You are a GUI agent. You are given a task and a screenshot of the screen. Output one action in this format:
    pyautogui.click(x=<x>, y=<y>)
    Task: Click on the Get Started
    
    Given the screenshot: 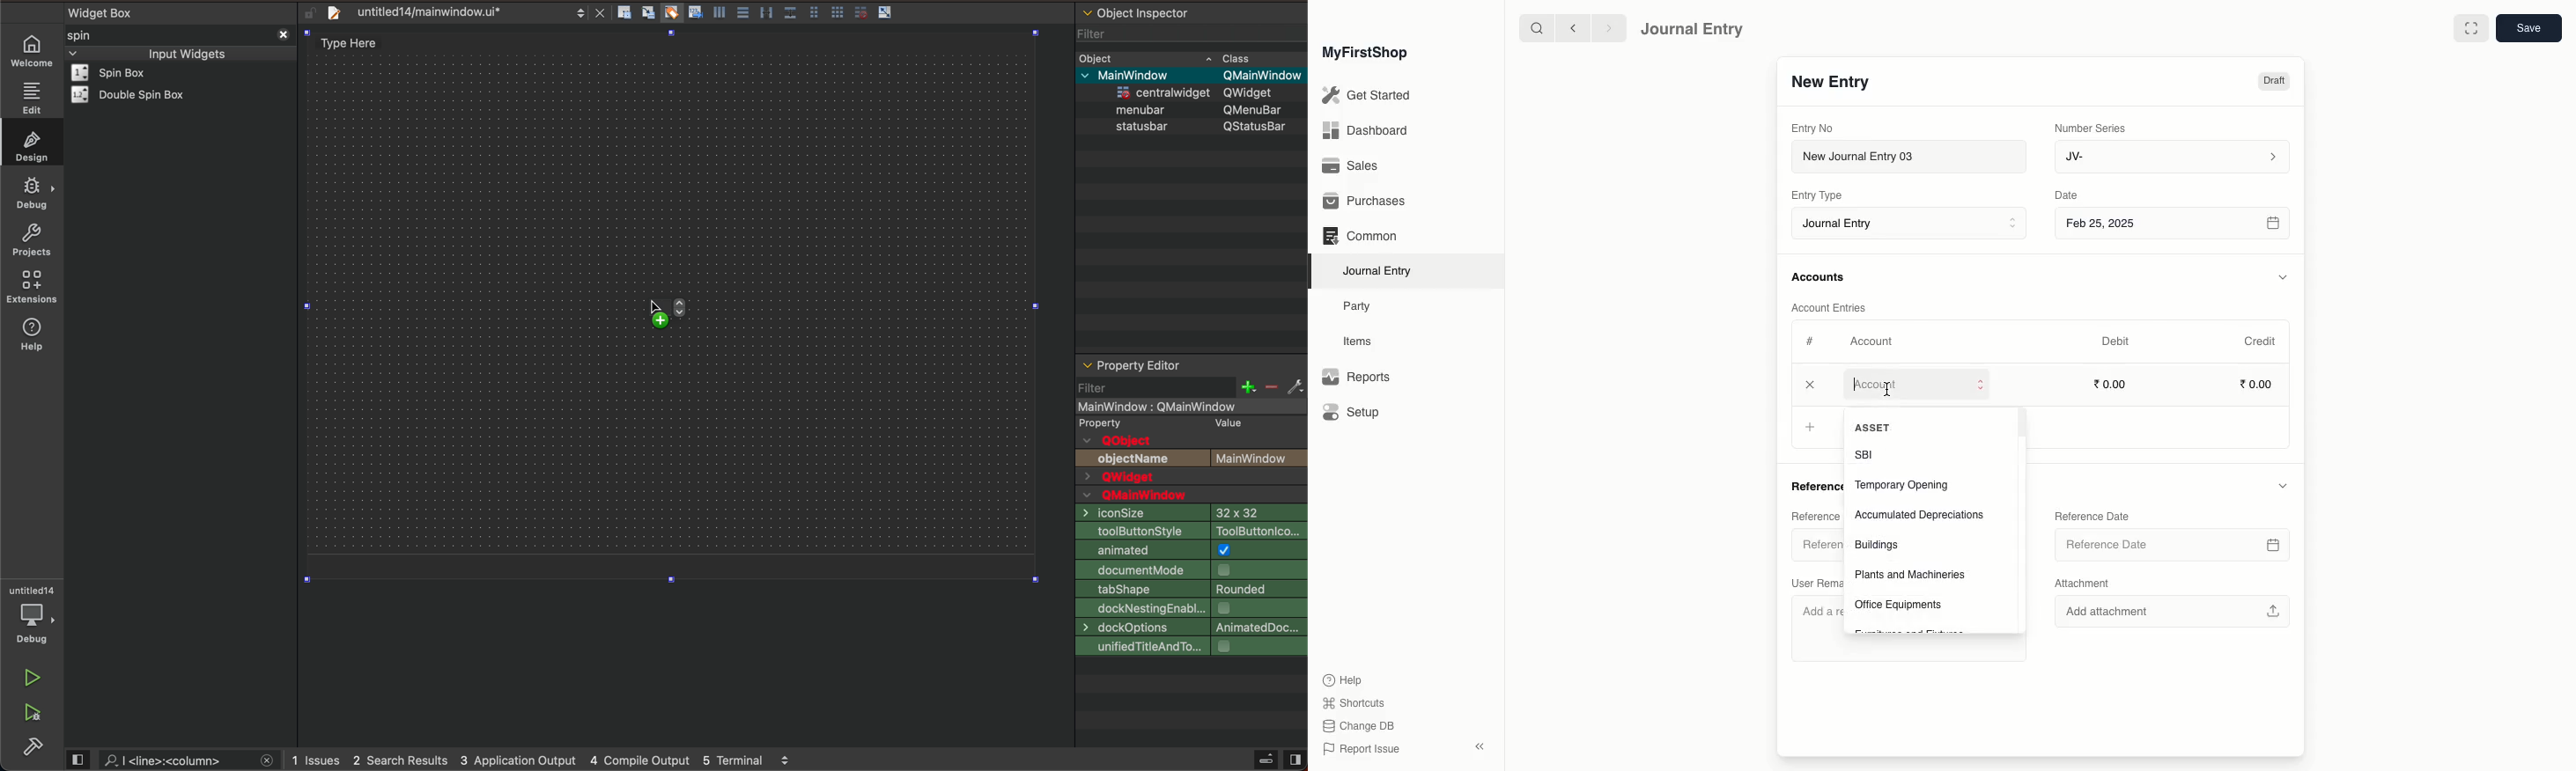 What is the action you would take?
    pyautogui.click(x=1368, y=96)
    